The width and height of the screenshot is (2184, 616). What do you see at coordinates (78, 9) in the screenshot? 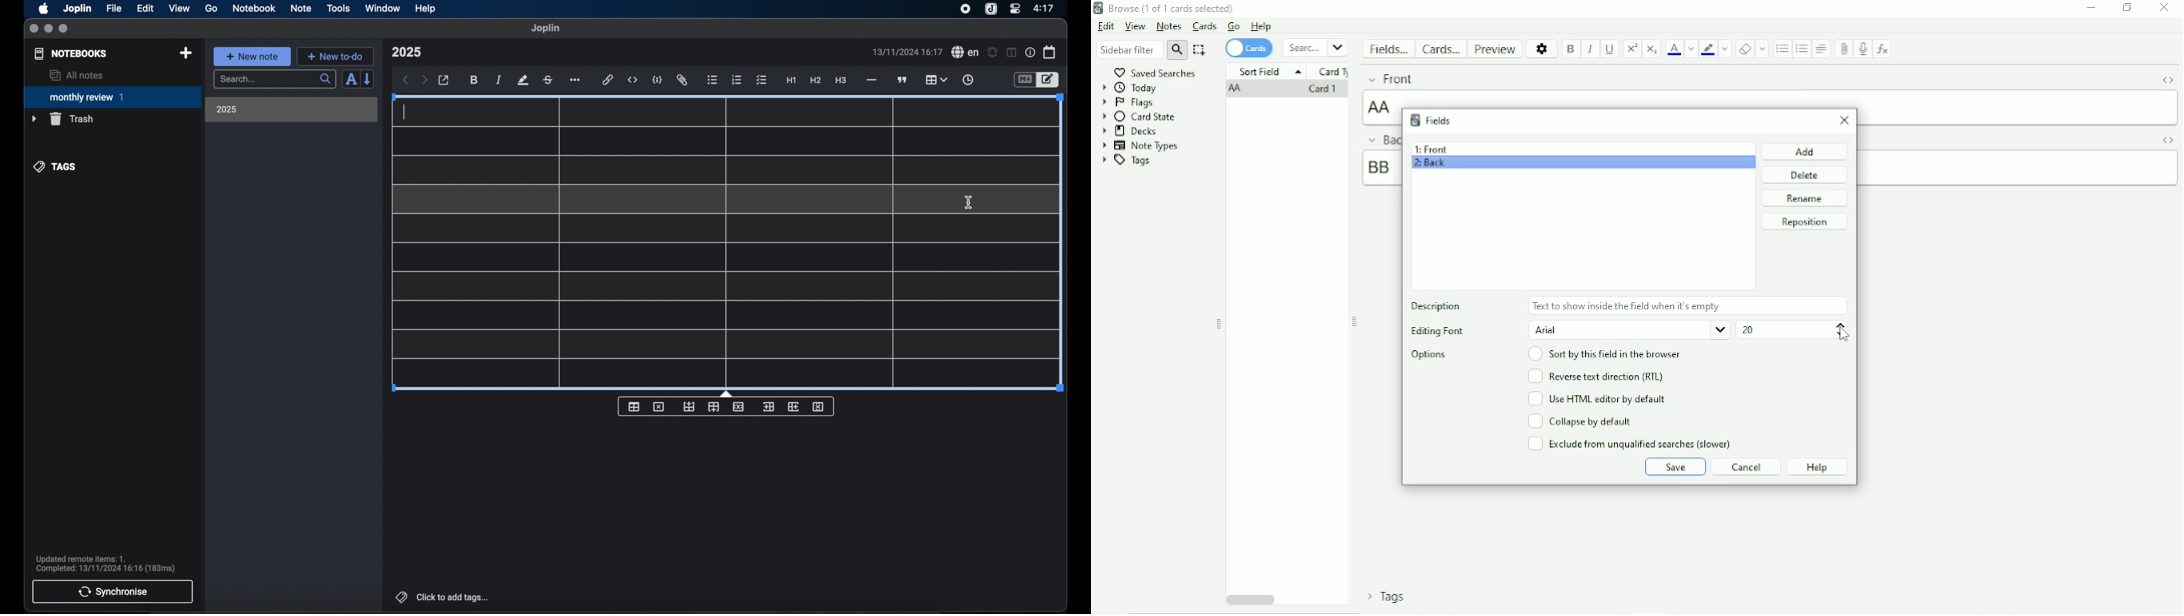
I see `Joplin` at bounding box center [78, 9].